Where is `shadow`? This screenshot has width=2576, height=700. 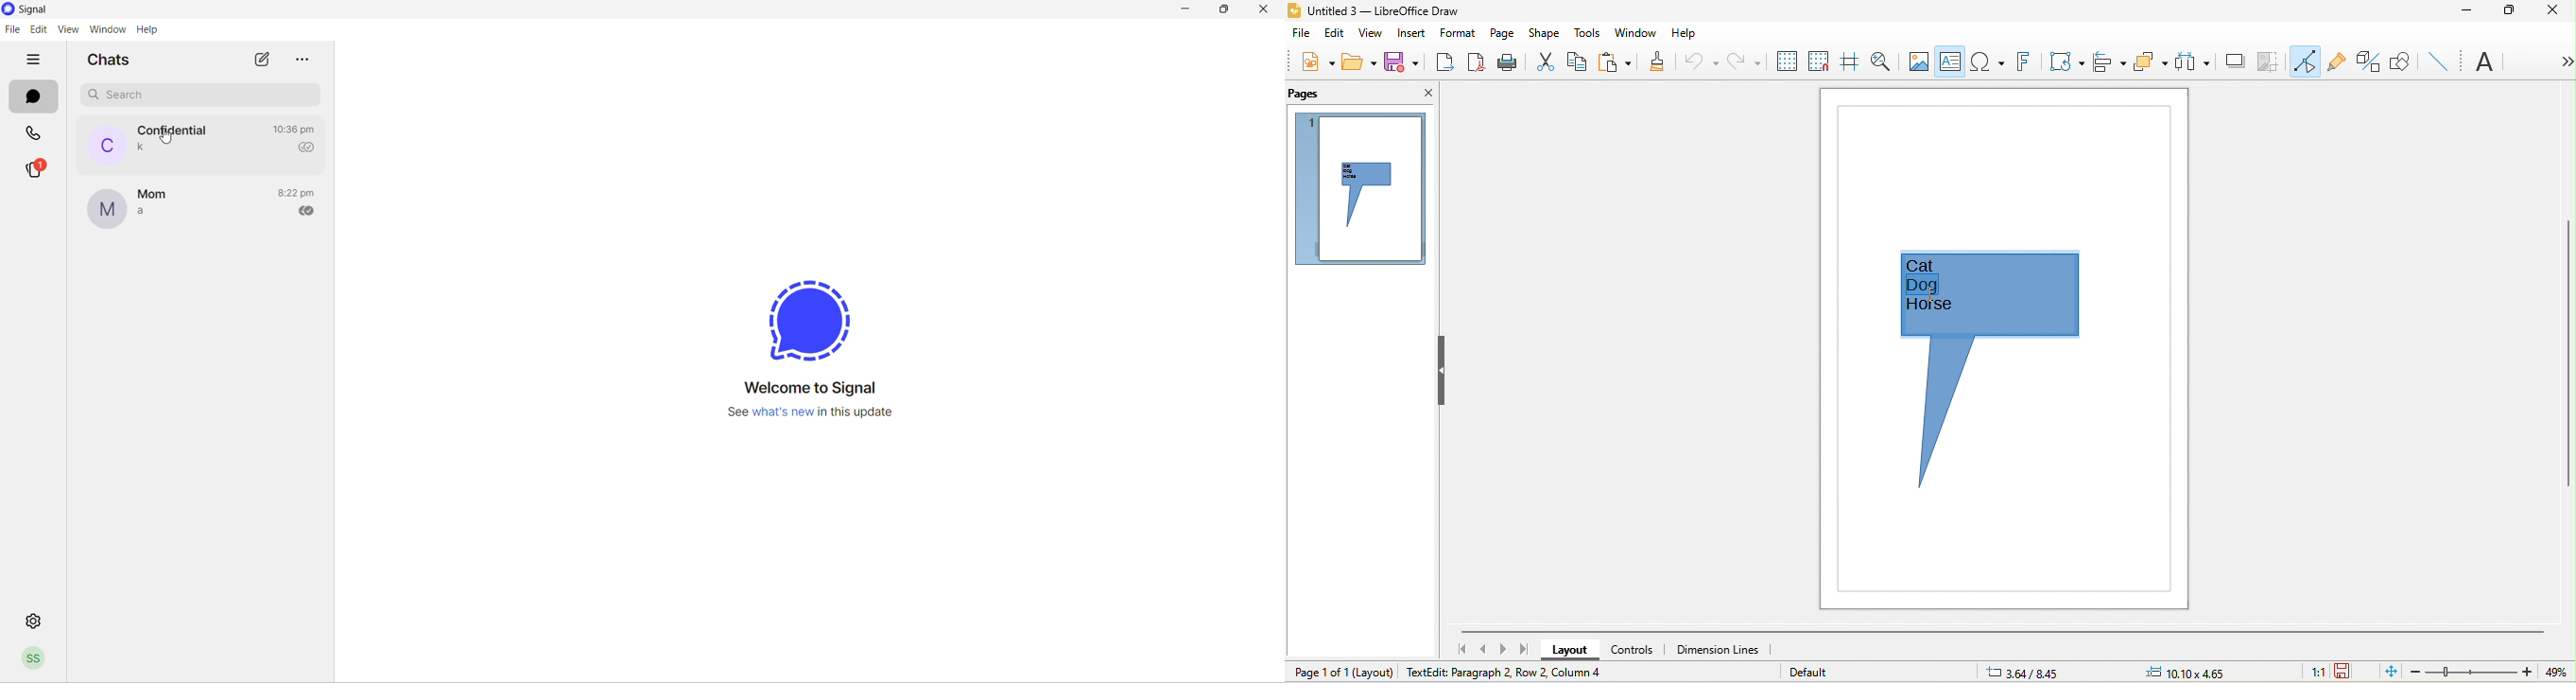
shadow is located at coordinates (2234, 64).